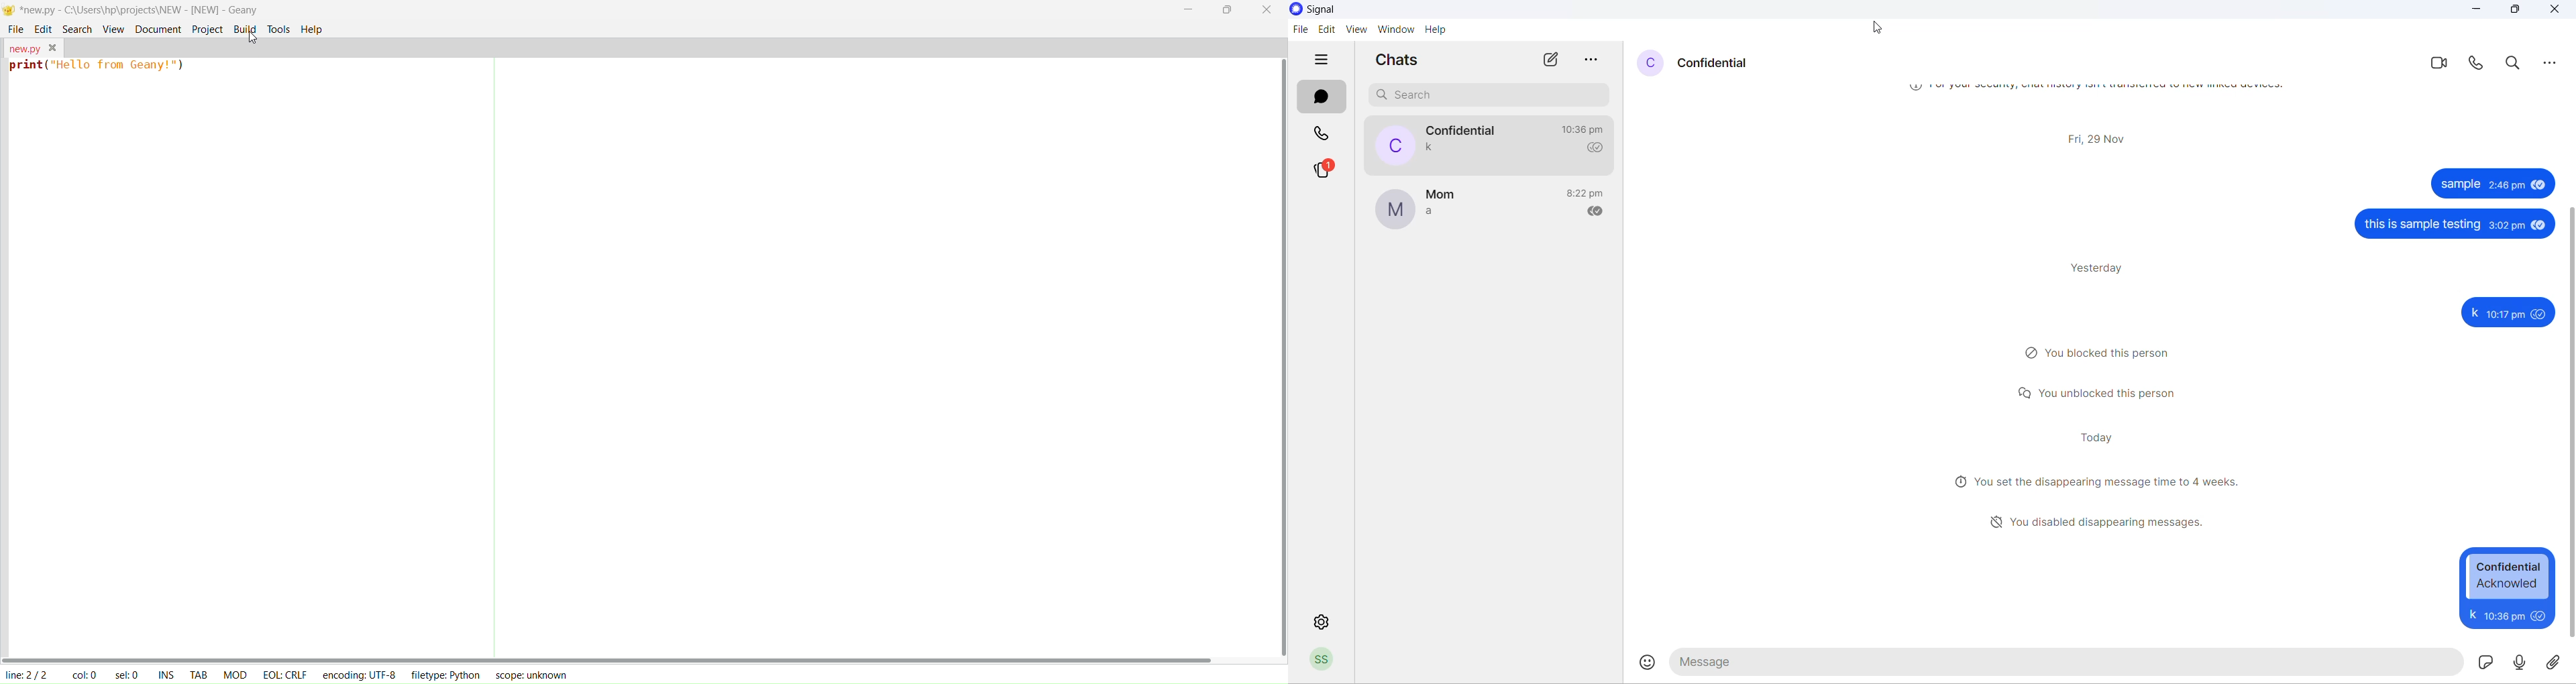 The image size is (2576, 700). I want to click on Signal logo, so click(1324, 9).